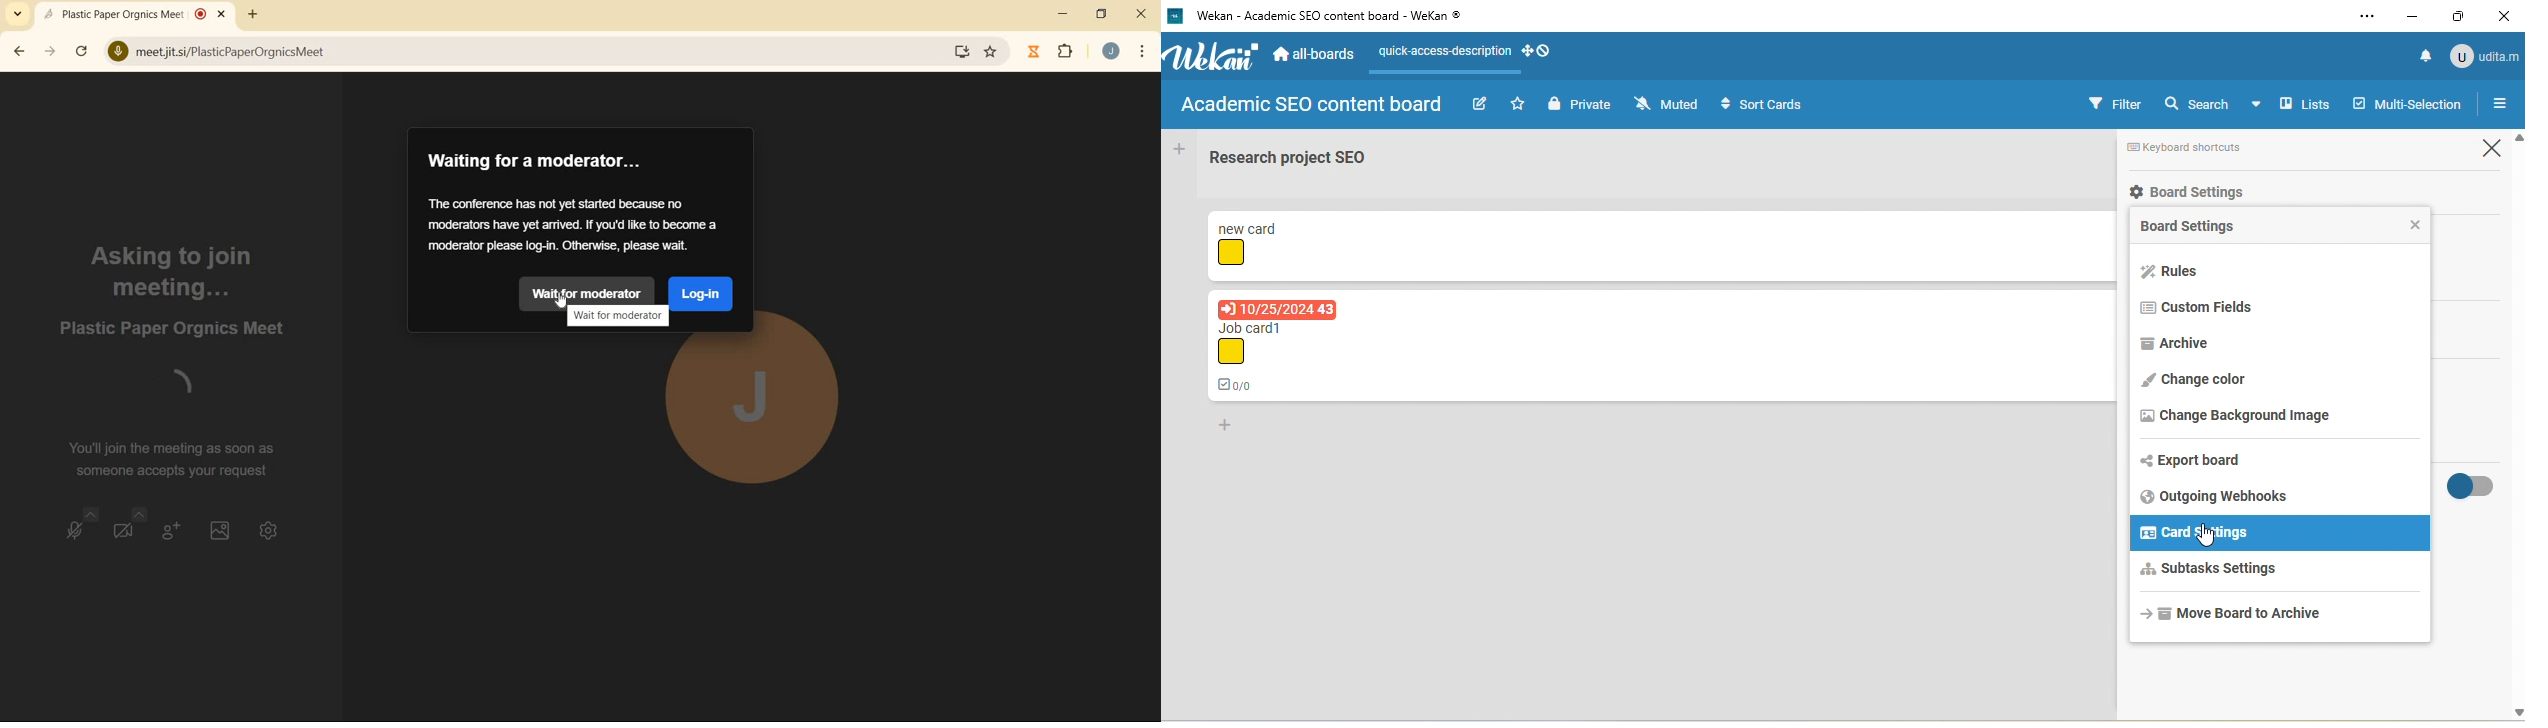 The height and width of the screenshot is (728, 2548). I want to click on all-boards, so click(1316, 52).